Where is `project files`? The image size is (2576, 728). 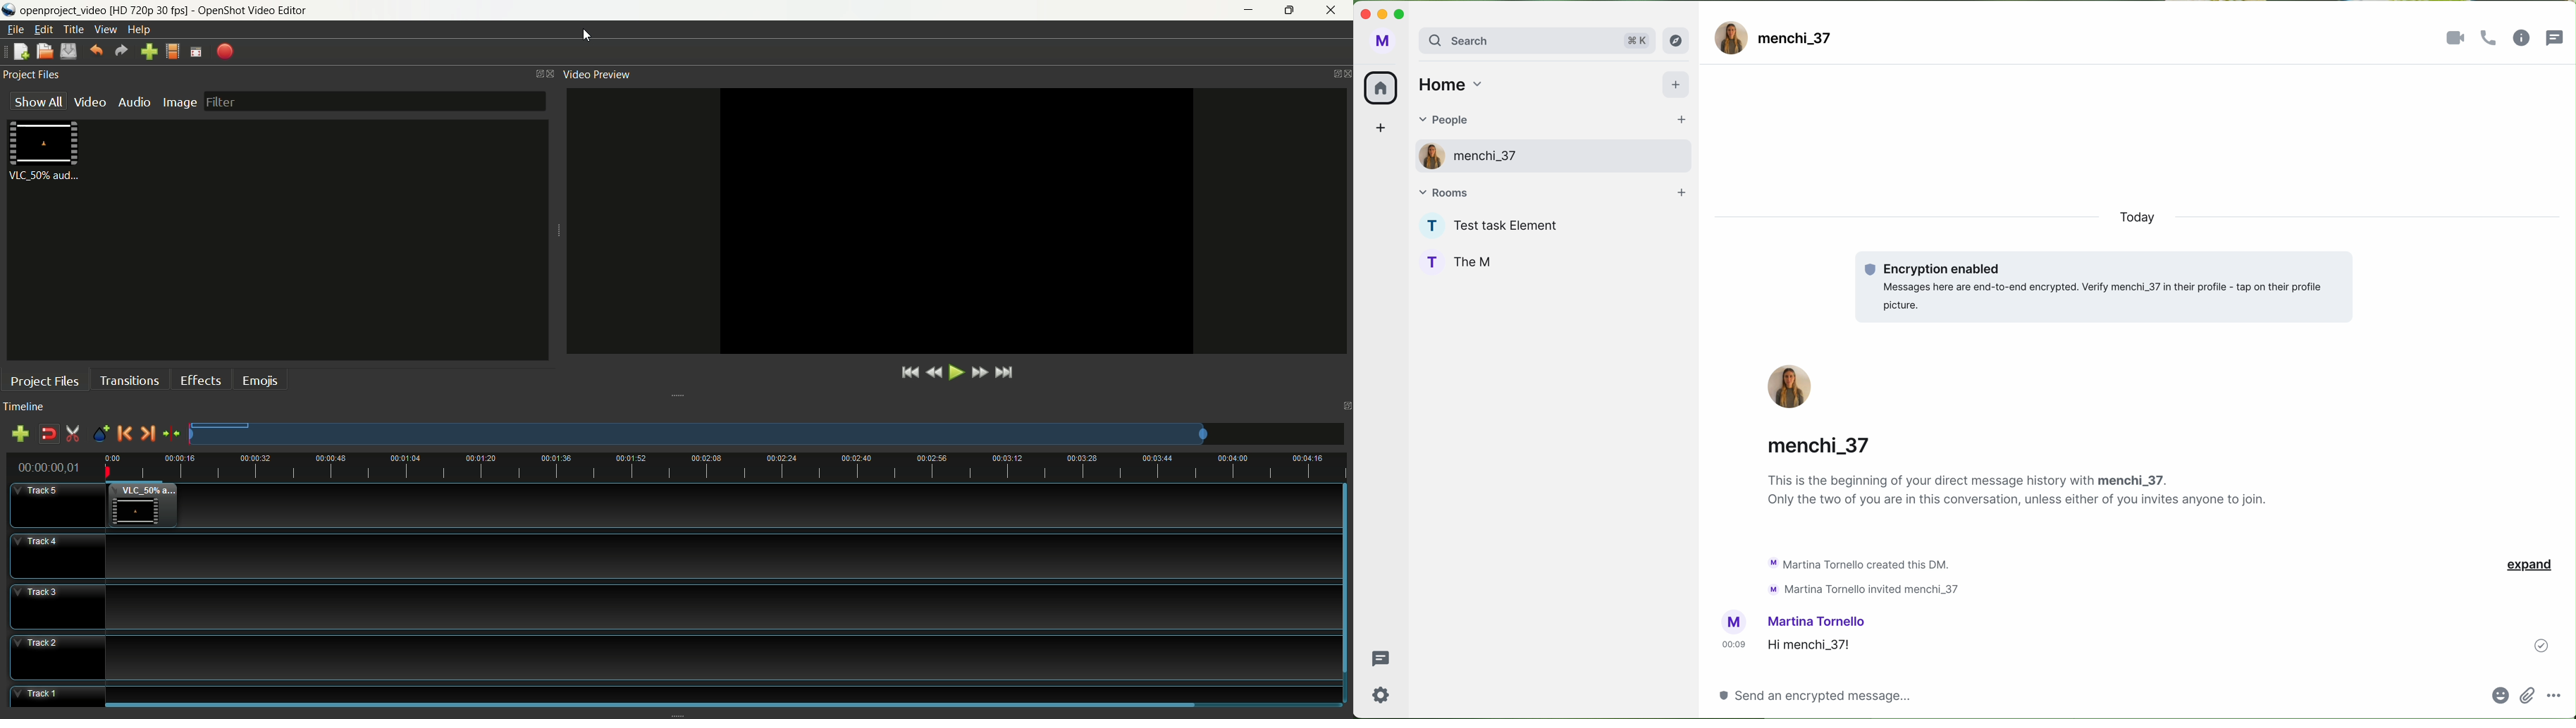
project files is located at coordinates (32, 73).